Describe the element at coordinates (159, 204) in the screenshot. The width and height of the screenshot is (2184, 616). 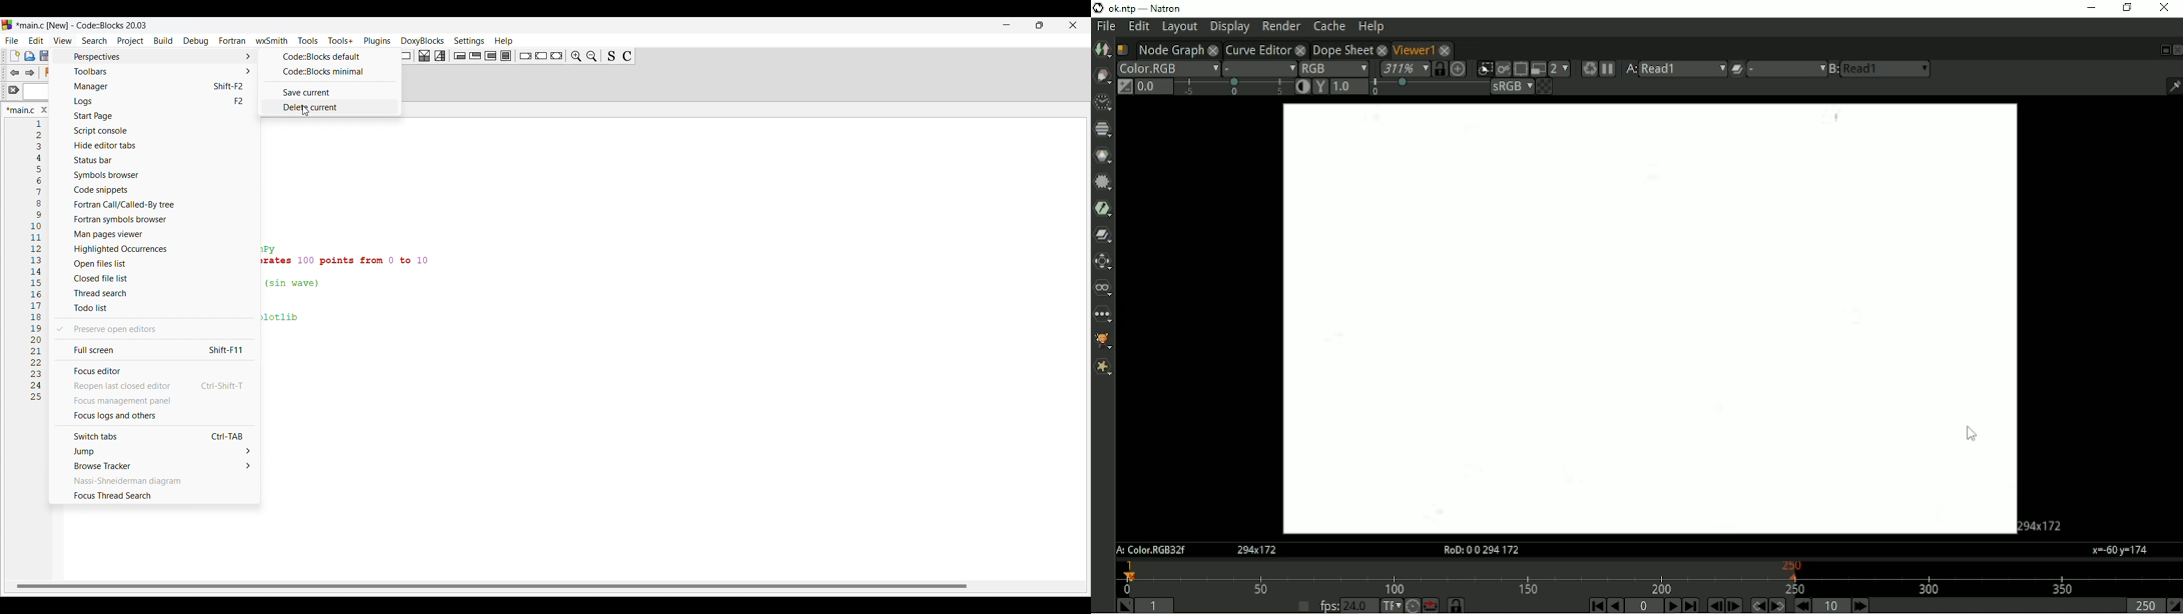
I see `Fortran call/Called-by tree` at that location.